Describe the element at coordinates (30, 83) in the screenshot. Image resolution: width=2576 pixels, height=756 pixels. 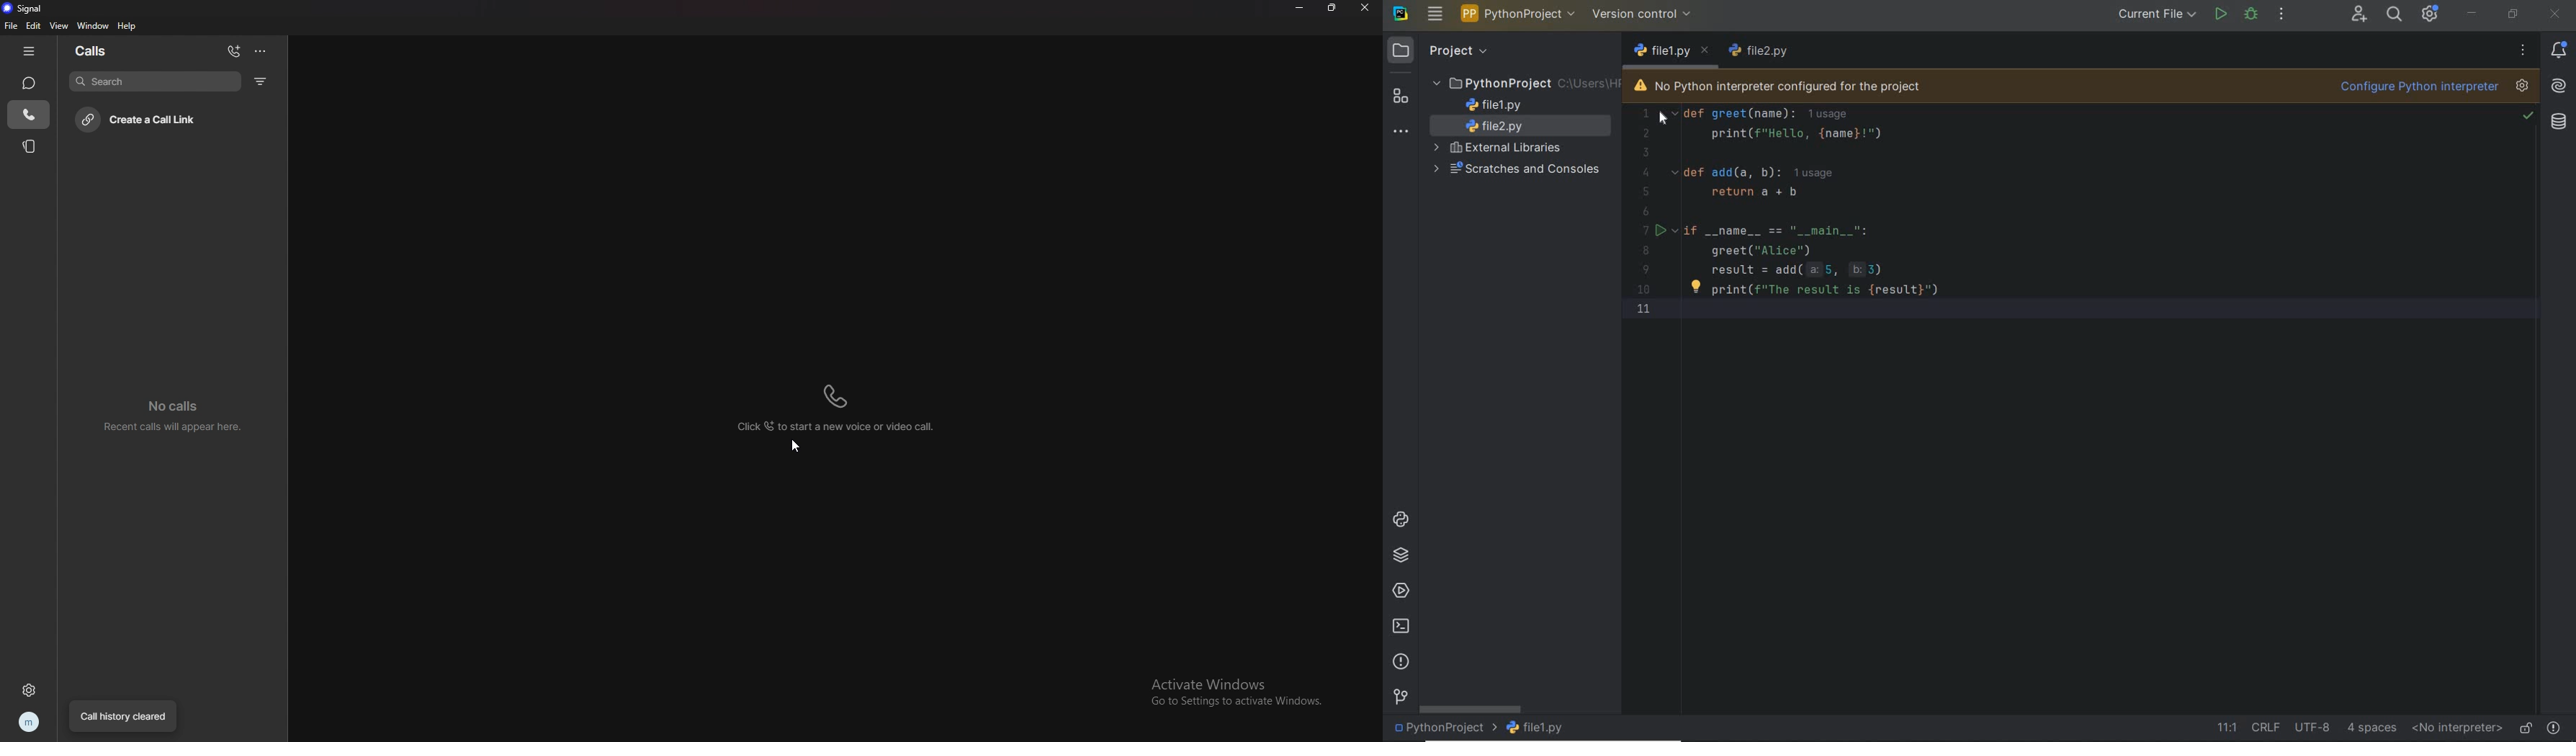
I see `chats` at that location.